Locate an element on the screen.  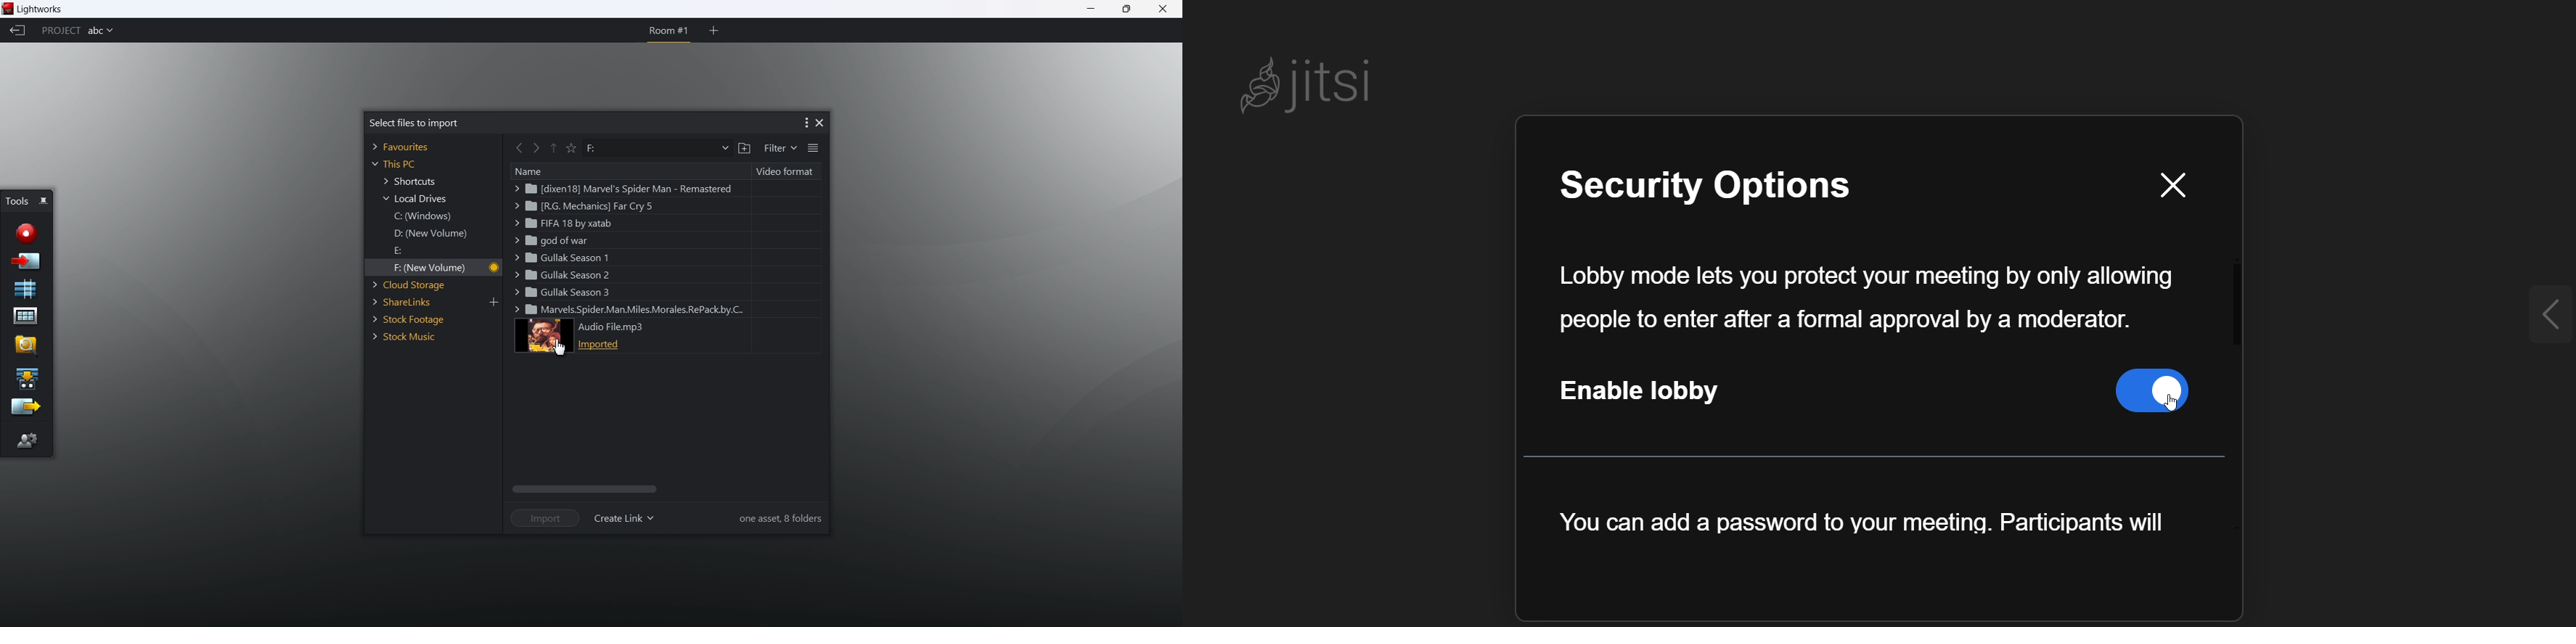
gullak season 1 is located at coordinates (562, 259).